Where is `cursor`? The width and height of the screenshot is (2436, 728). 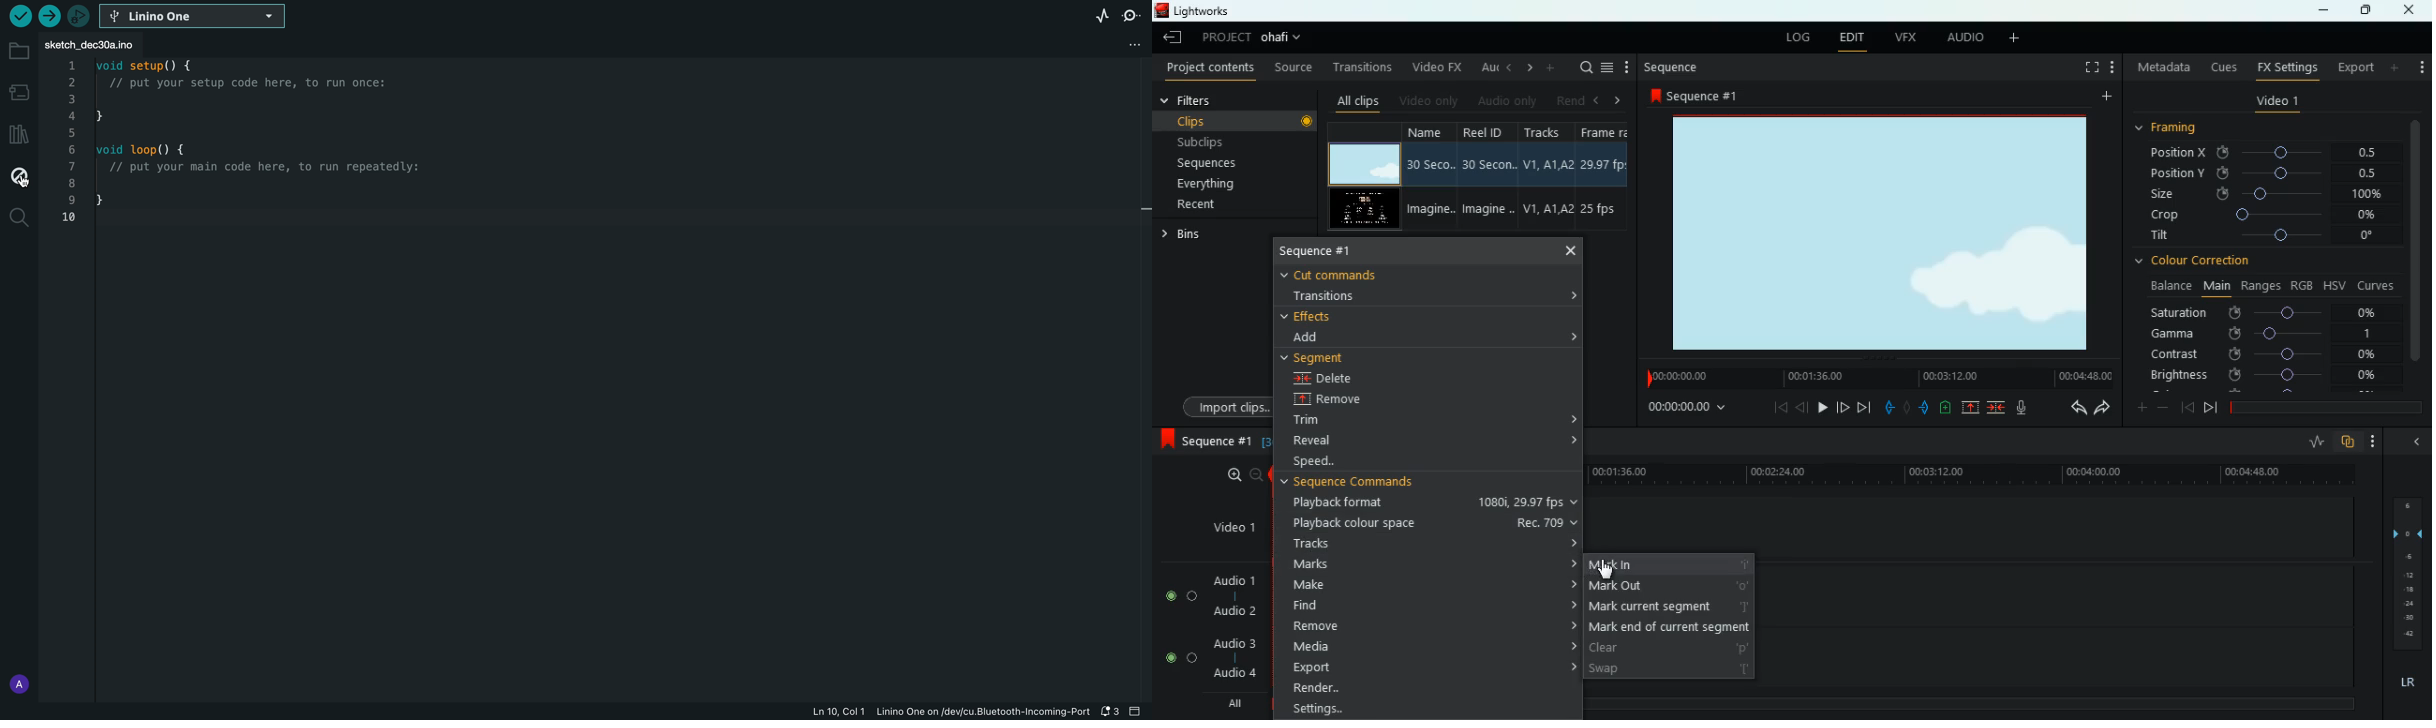 cursor is located at coordinates (1605, 568).